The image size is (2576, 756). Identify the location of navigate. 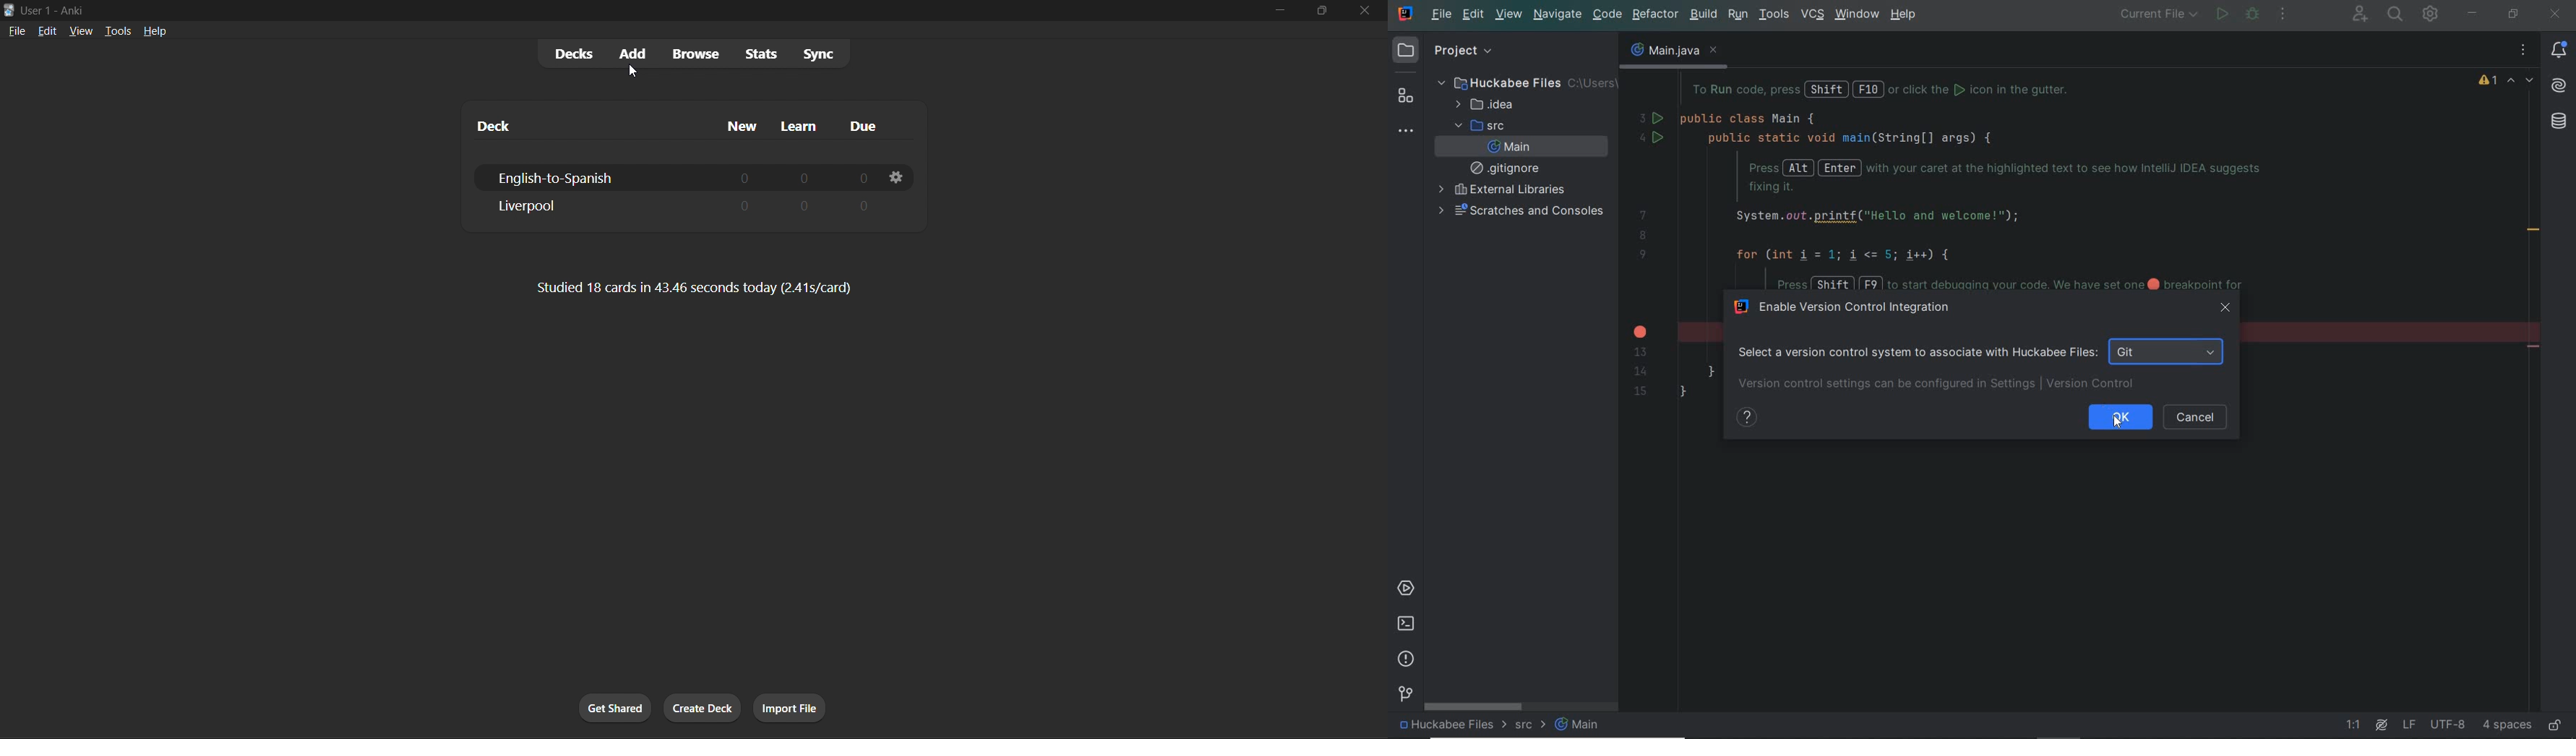
(1557, 16).